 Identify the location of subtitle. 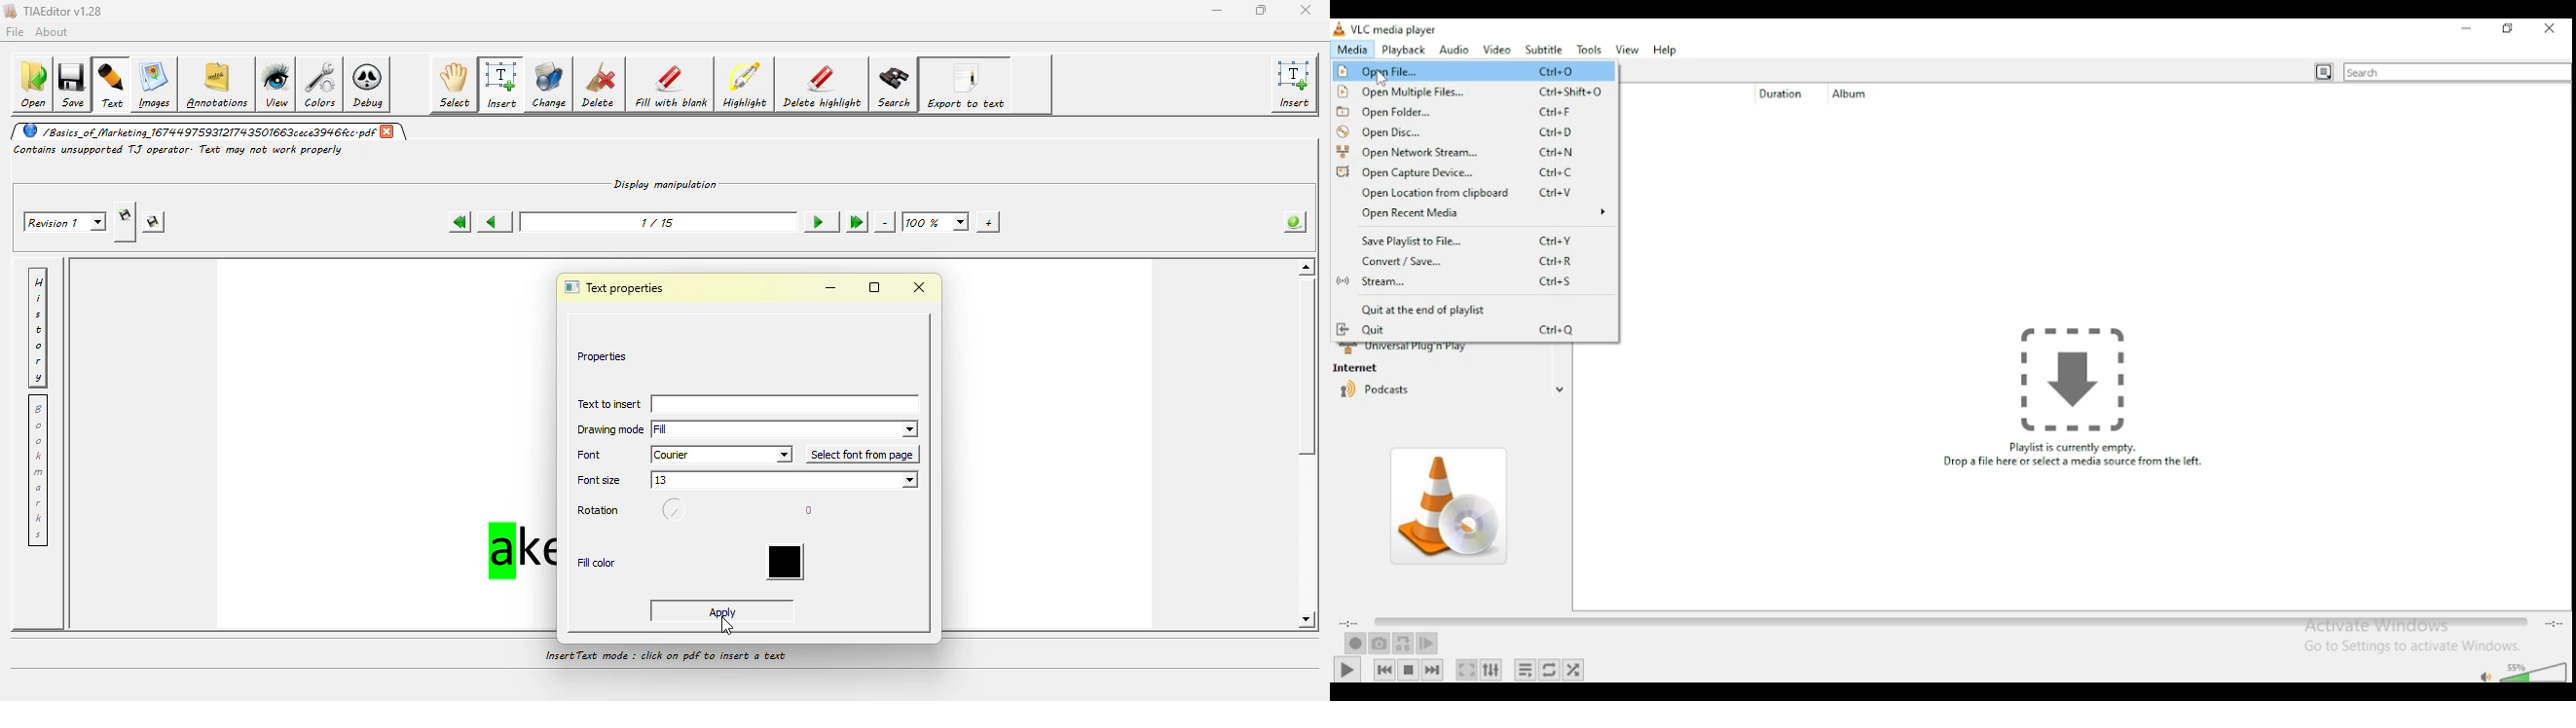
(1545, 50).